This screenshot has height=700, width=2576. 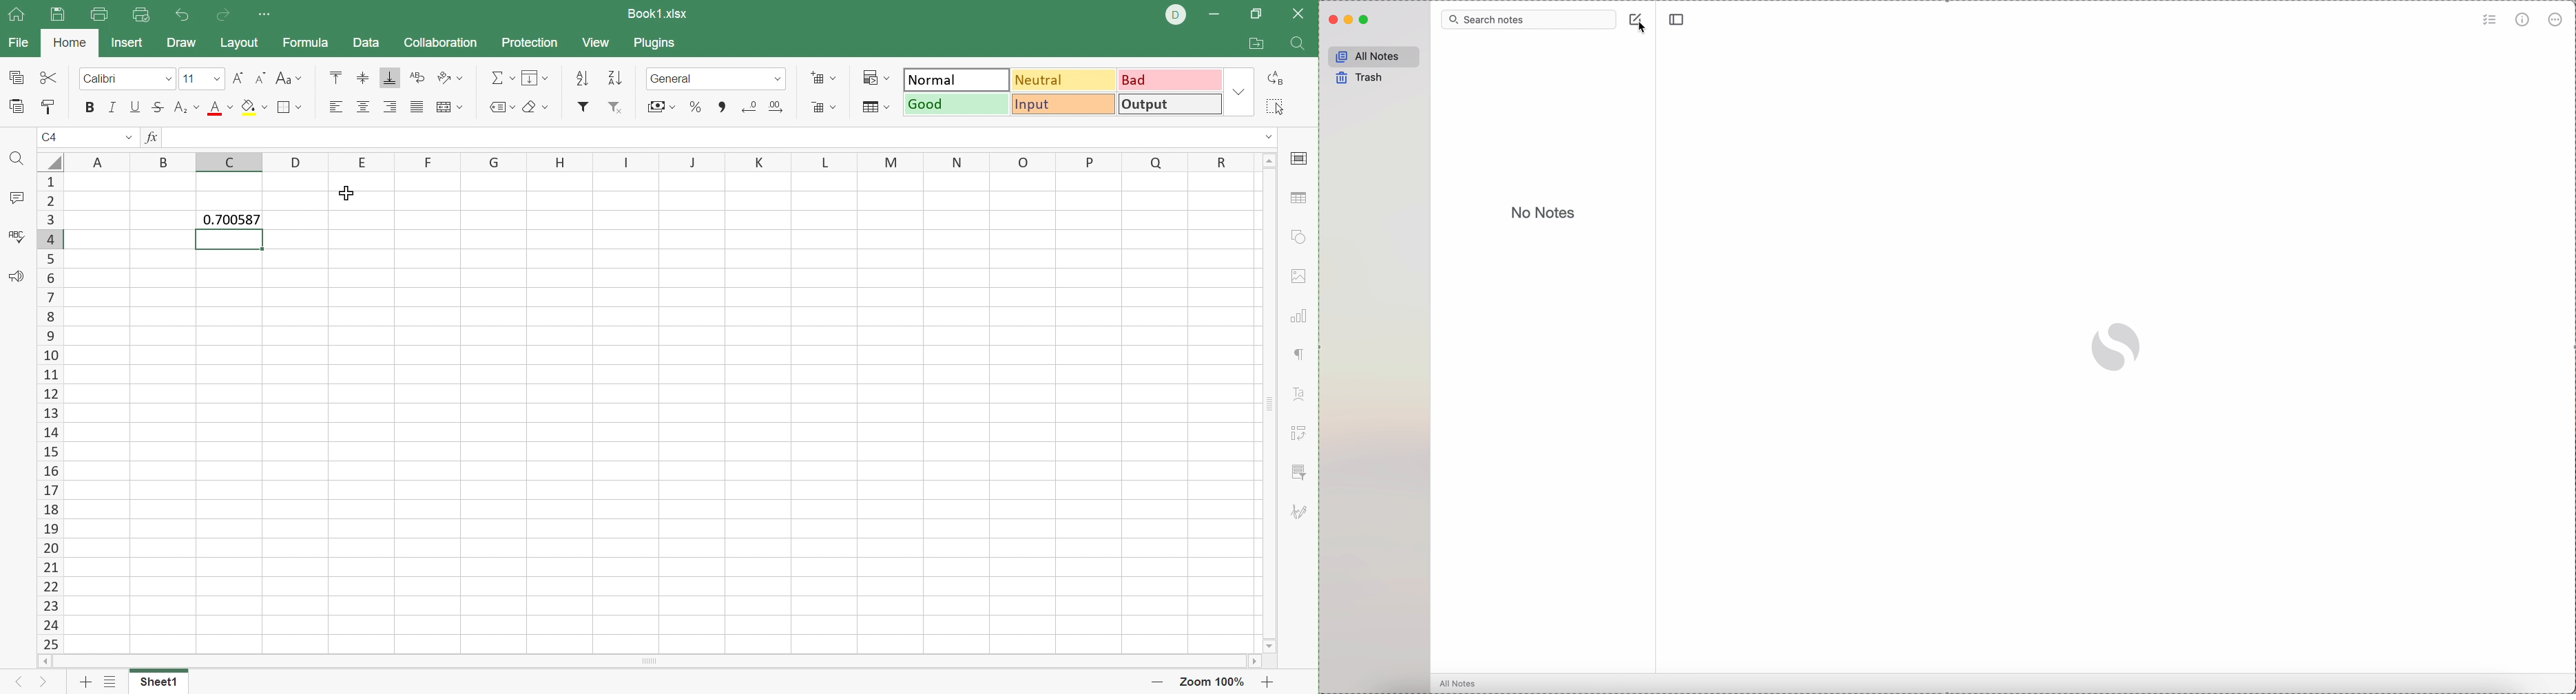 What do you see at coordinates (2489, 20) in the screenshot?
I see `check list` at bounding box center [2489, 20].